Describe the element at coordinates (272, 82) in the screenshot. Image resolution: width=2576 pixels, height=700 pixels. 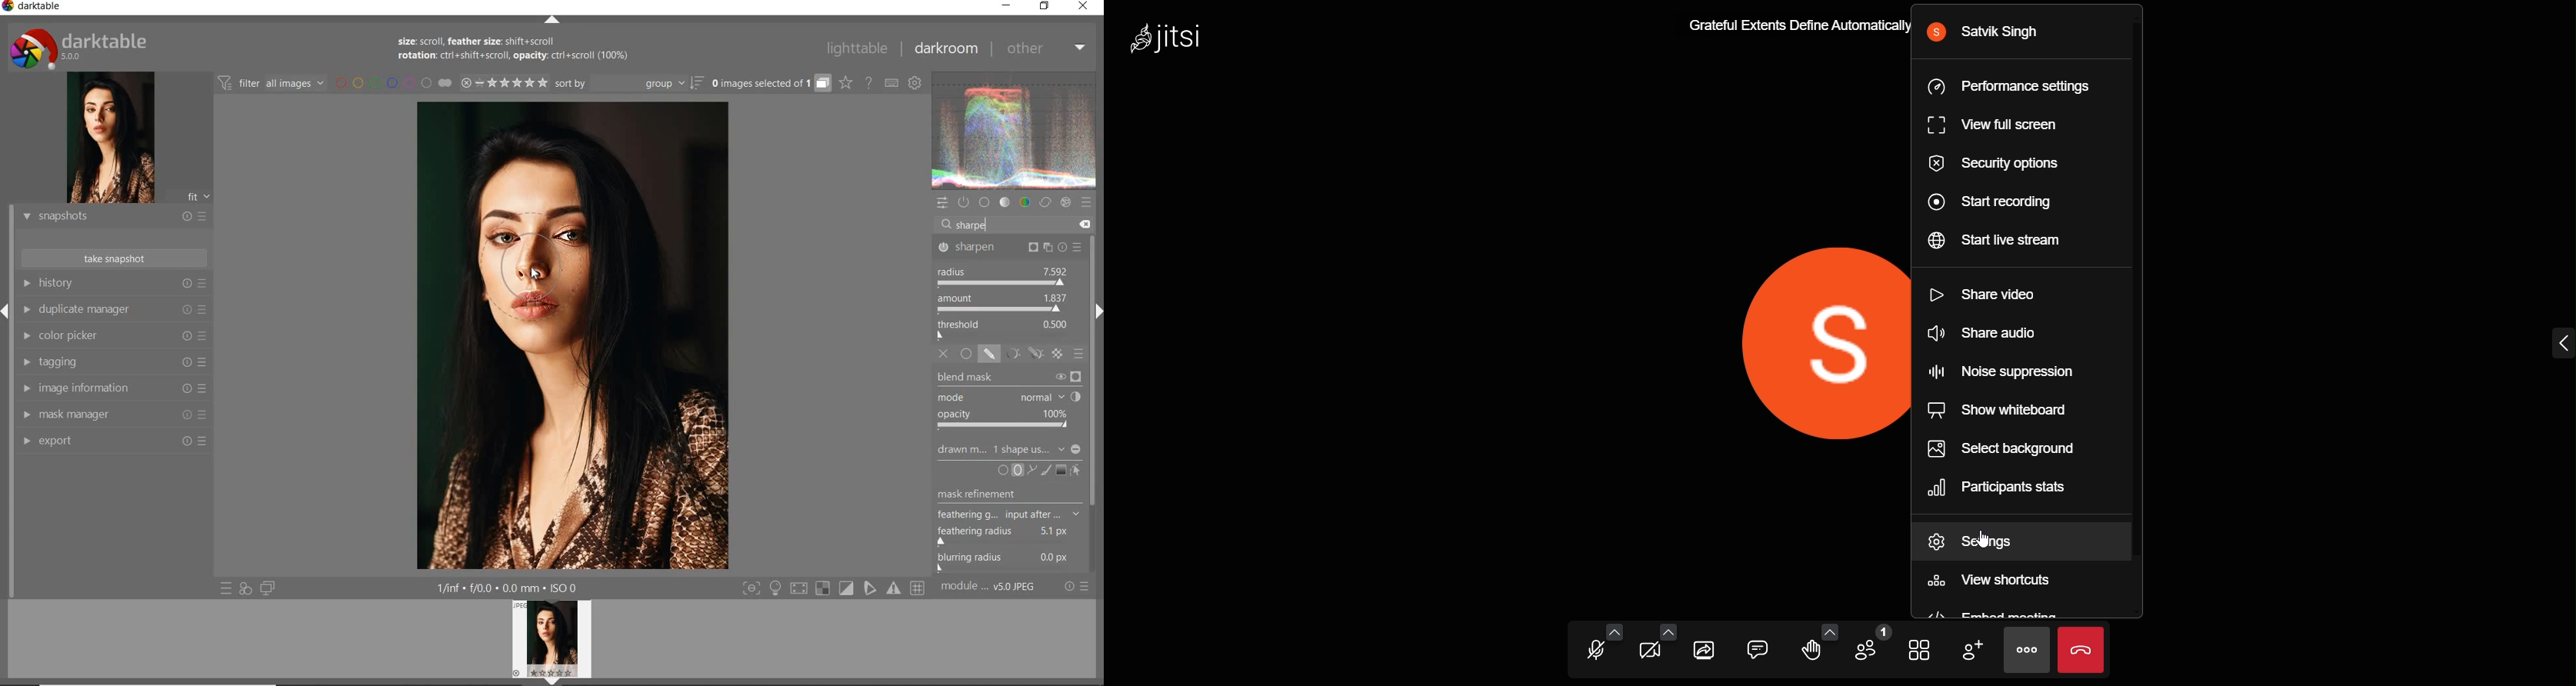
I see `filter images based on their modules` at that location.